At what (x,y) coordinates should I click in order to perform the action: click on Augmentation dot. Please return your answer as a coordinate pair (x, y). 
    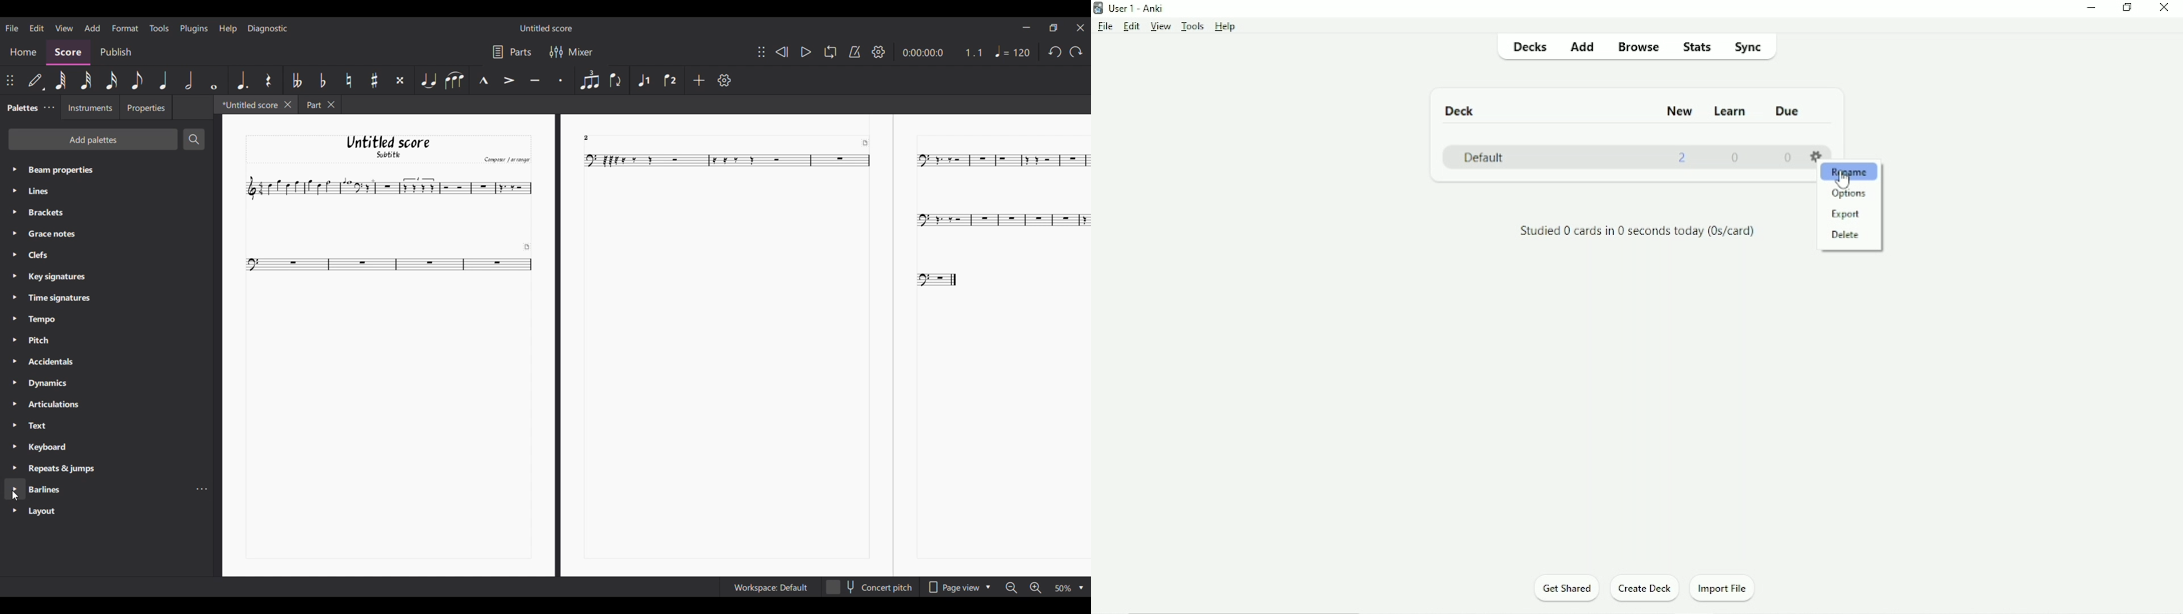
    Looking at the image, I should click on (242, 81).